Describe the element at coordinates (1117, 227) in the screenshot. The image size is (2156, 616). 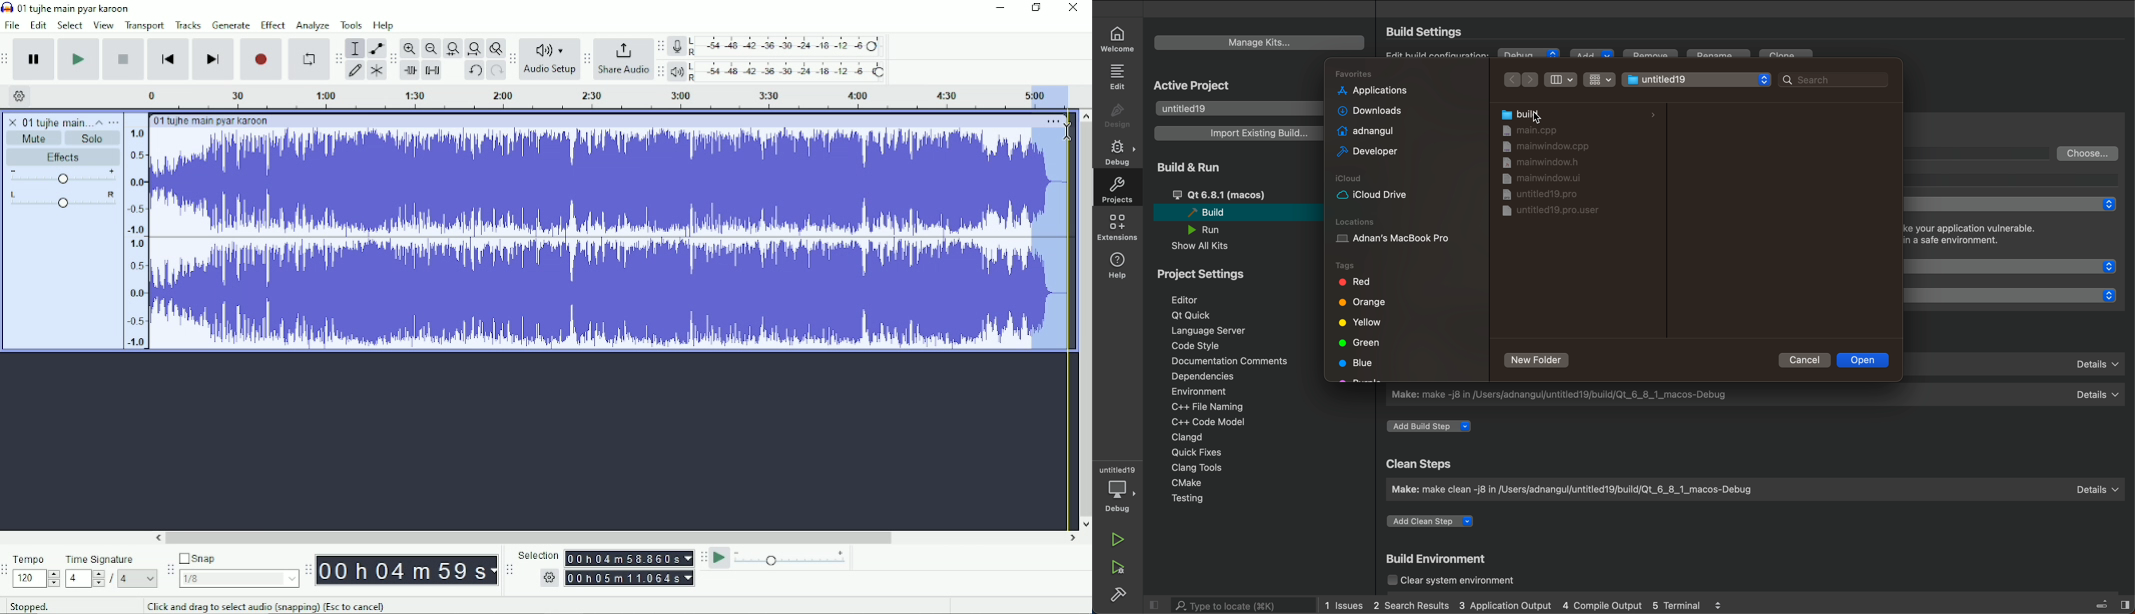
I see `extensions` at that location.